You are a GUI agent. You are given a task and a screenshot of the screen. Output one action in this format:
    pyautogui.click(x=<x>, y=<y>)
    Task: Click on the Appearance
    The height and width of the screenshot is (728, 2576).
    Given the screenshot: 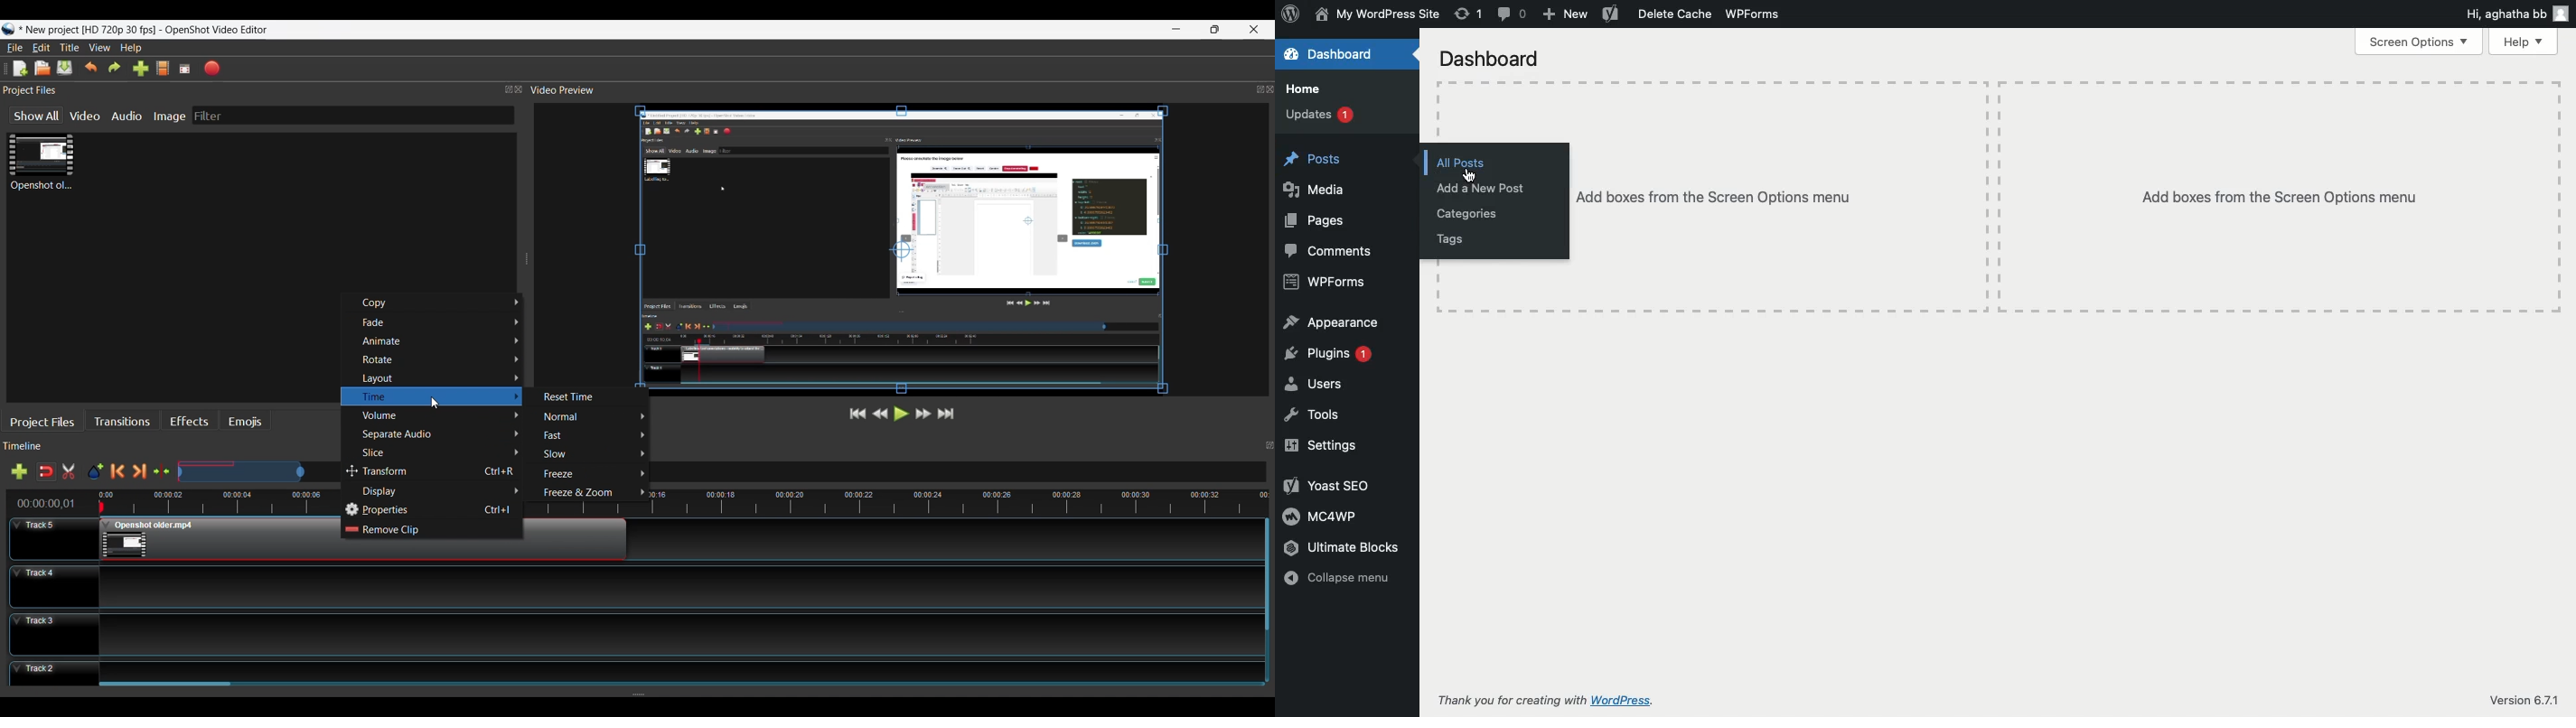 What is the action you would take?
    pyautogui.click(x=1334, y=322)
    